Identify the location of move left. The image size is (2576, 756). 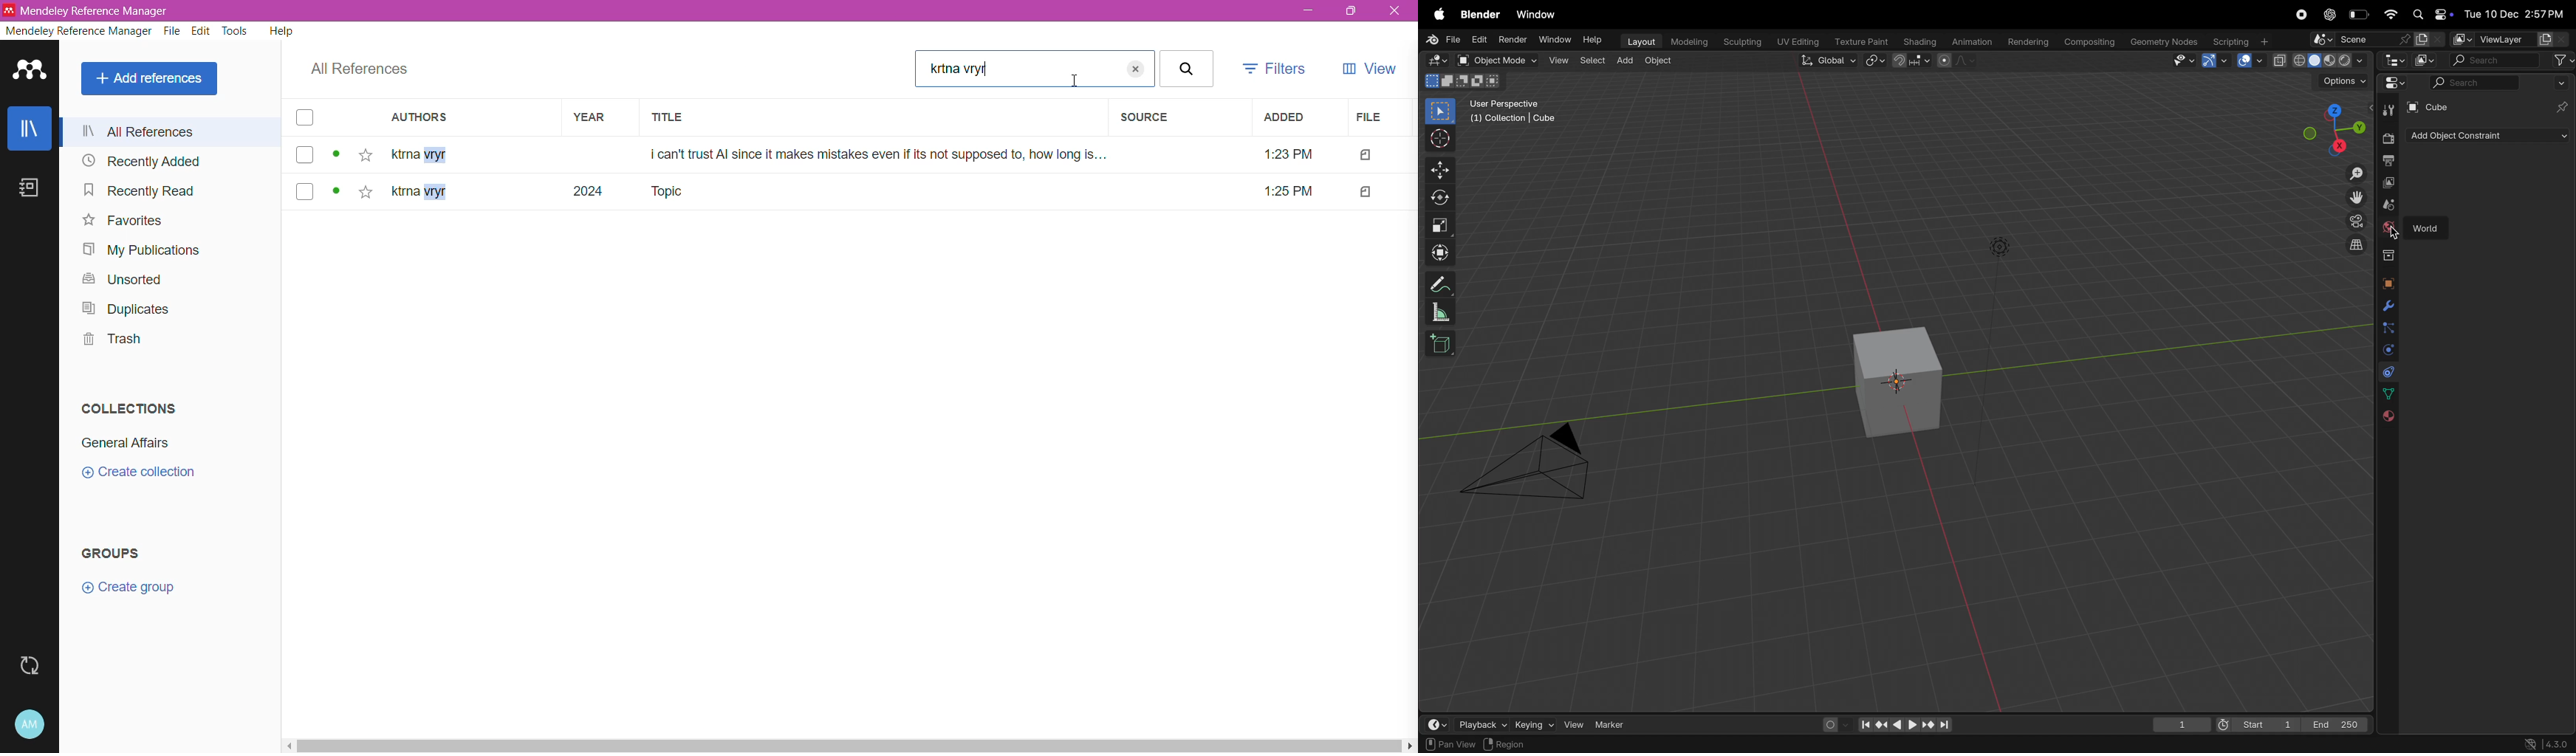
(290, 746).